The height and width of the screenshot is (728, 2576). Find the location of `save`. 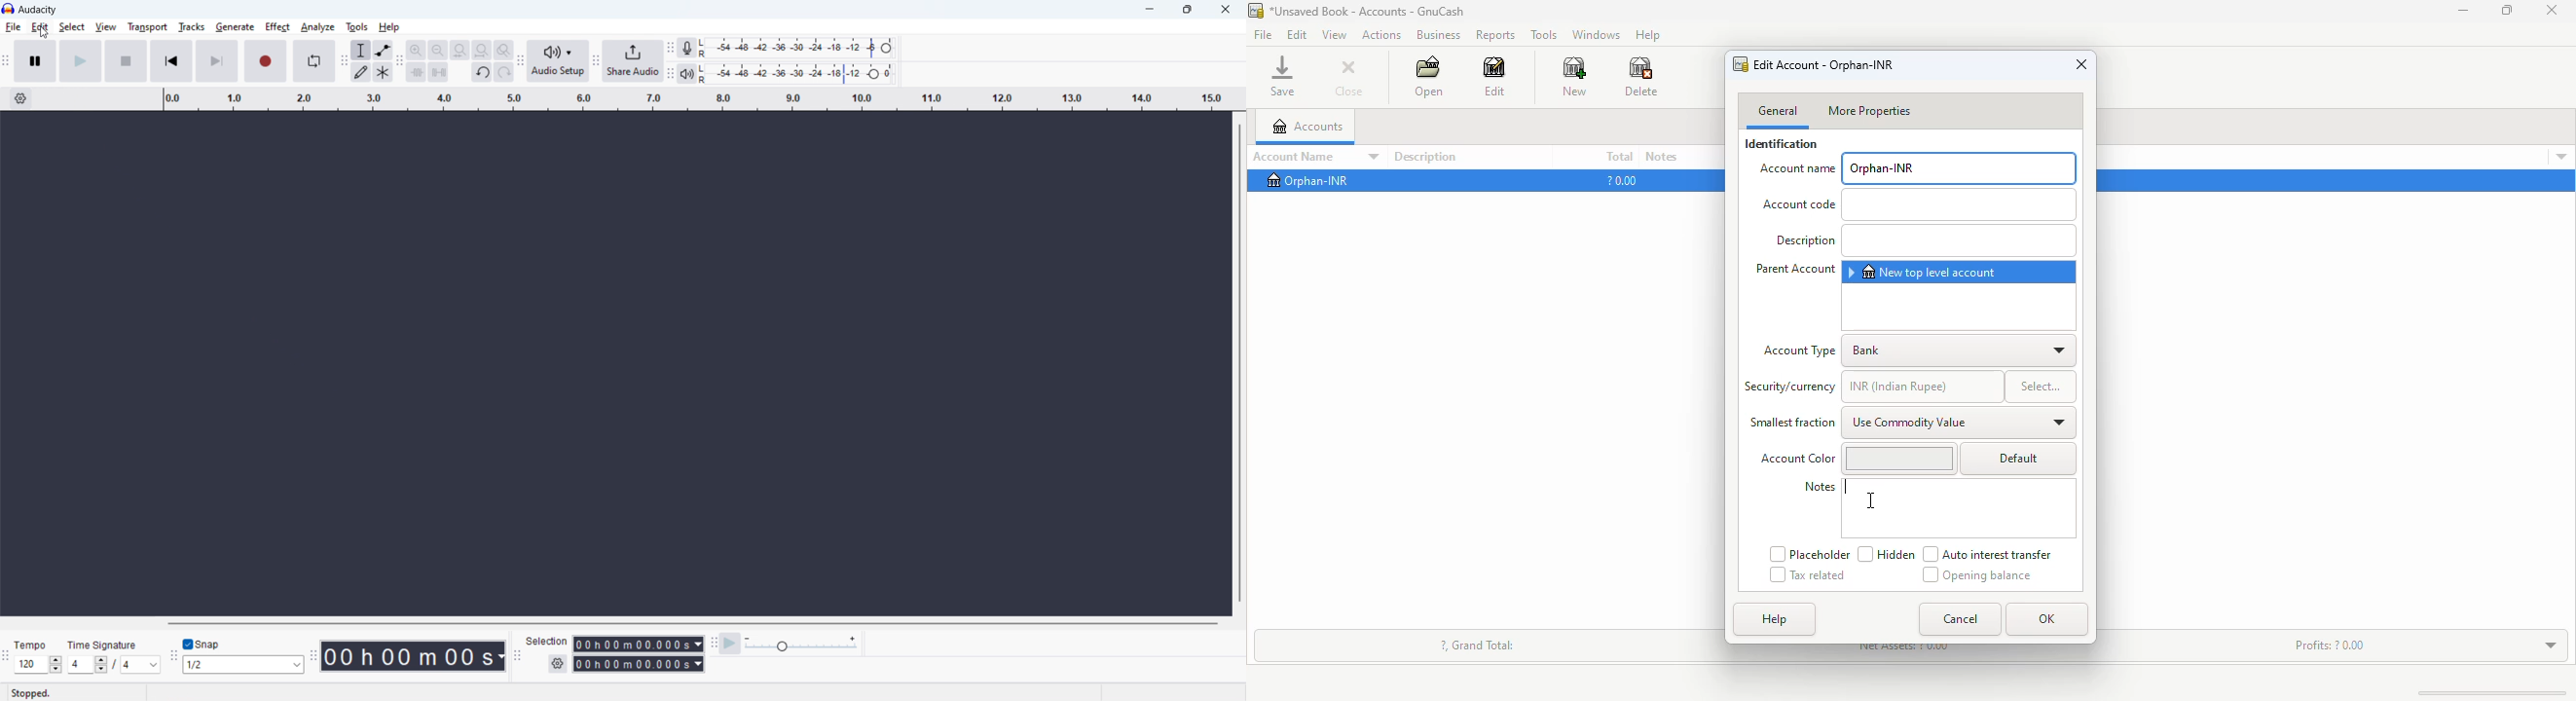

save is located at coordinates (1283, 76).